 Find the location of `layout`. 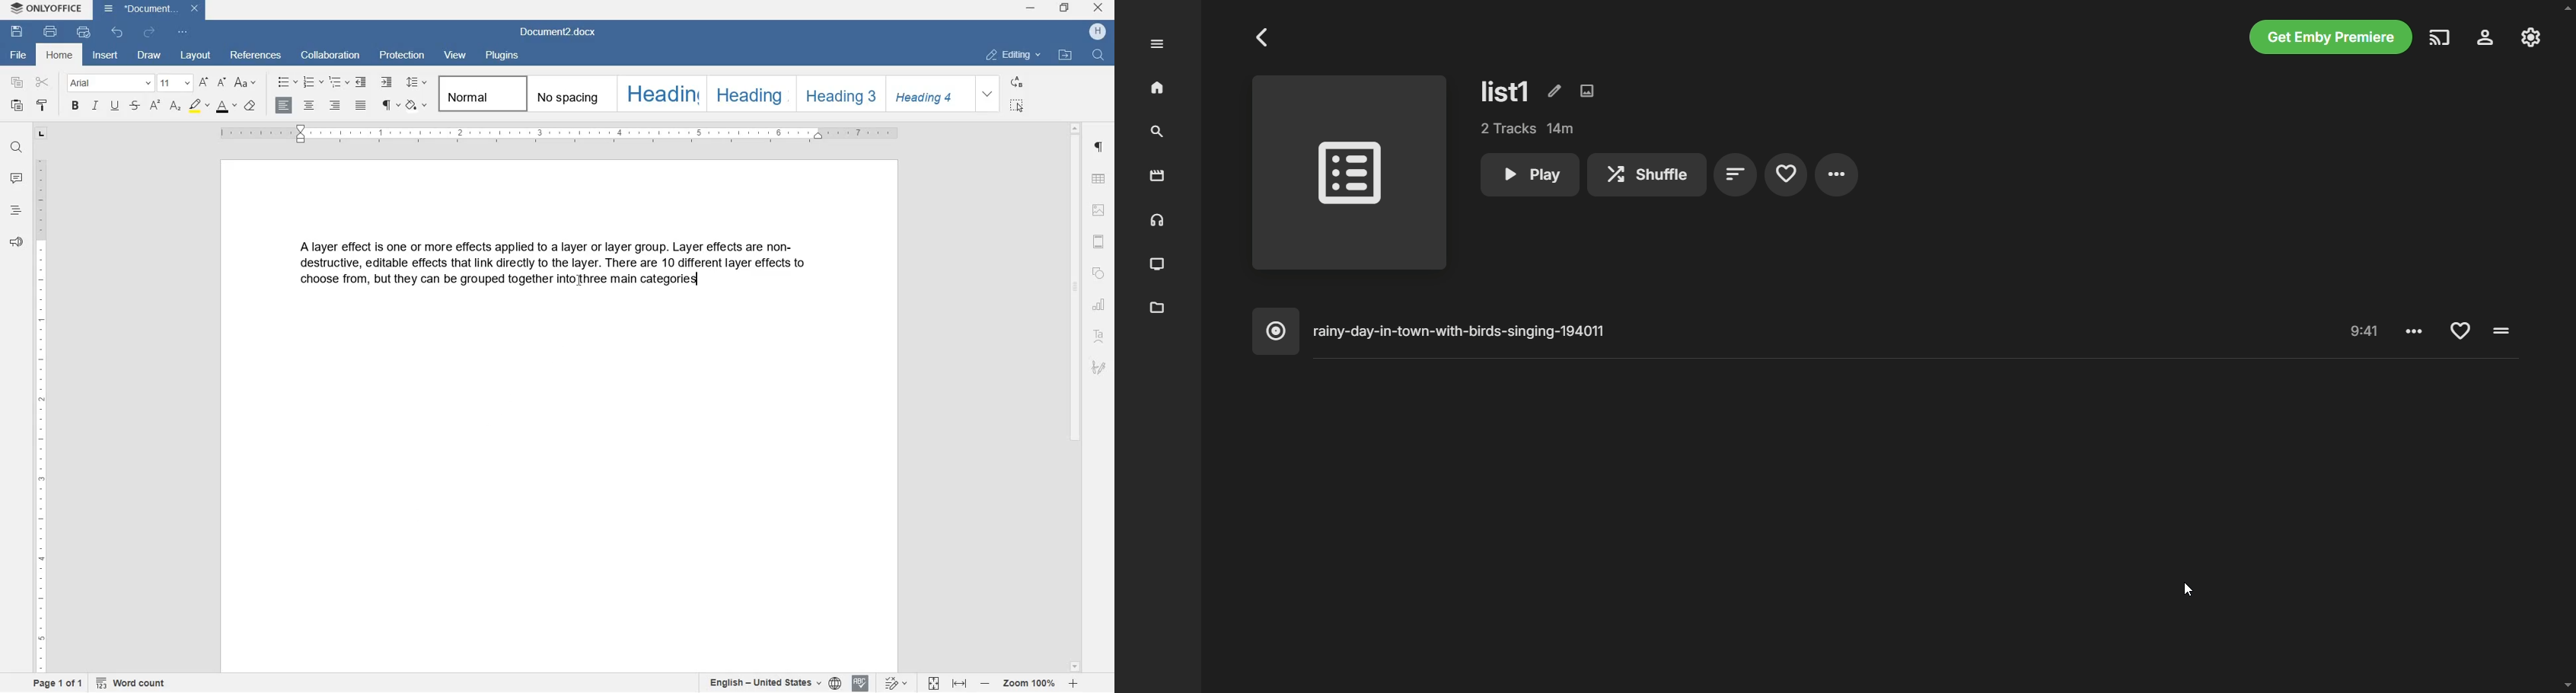

layout is located at coordinates (198, 56).